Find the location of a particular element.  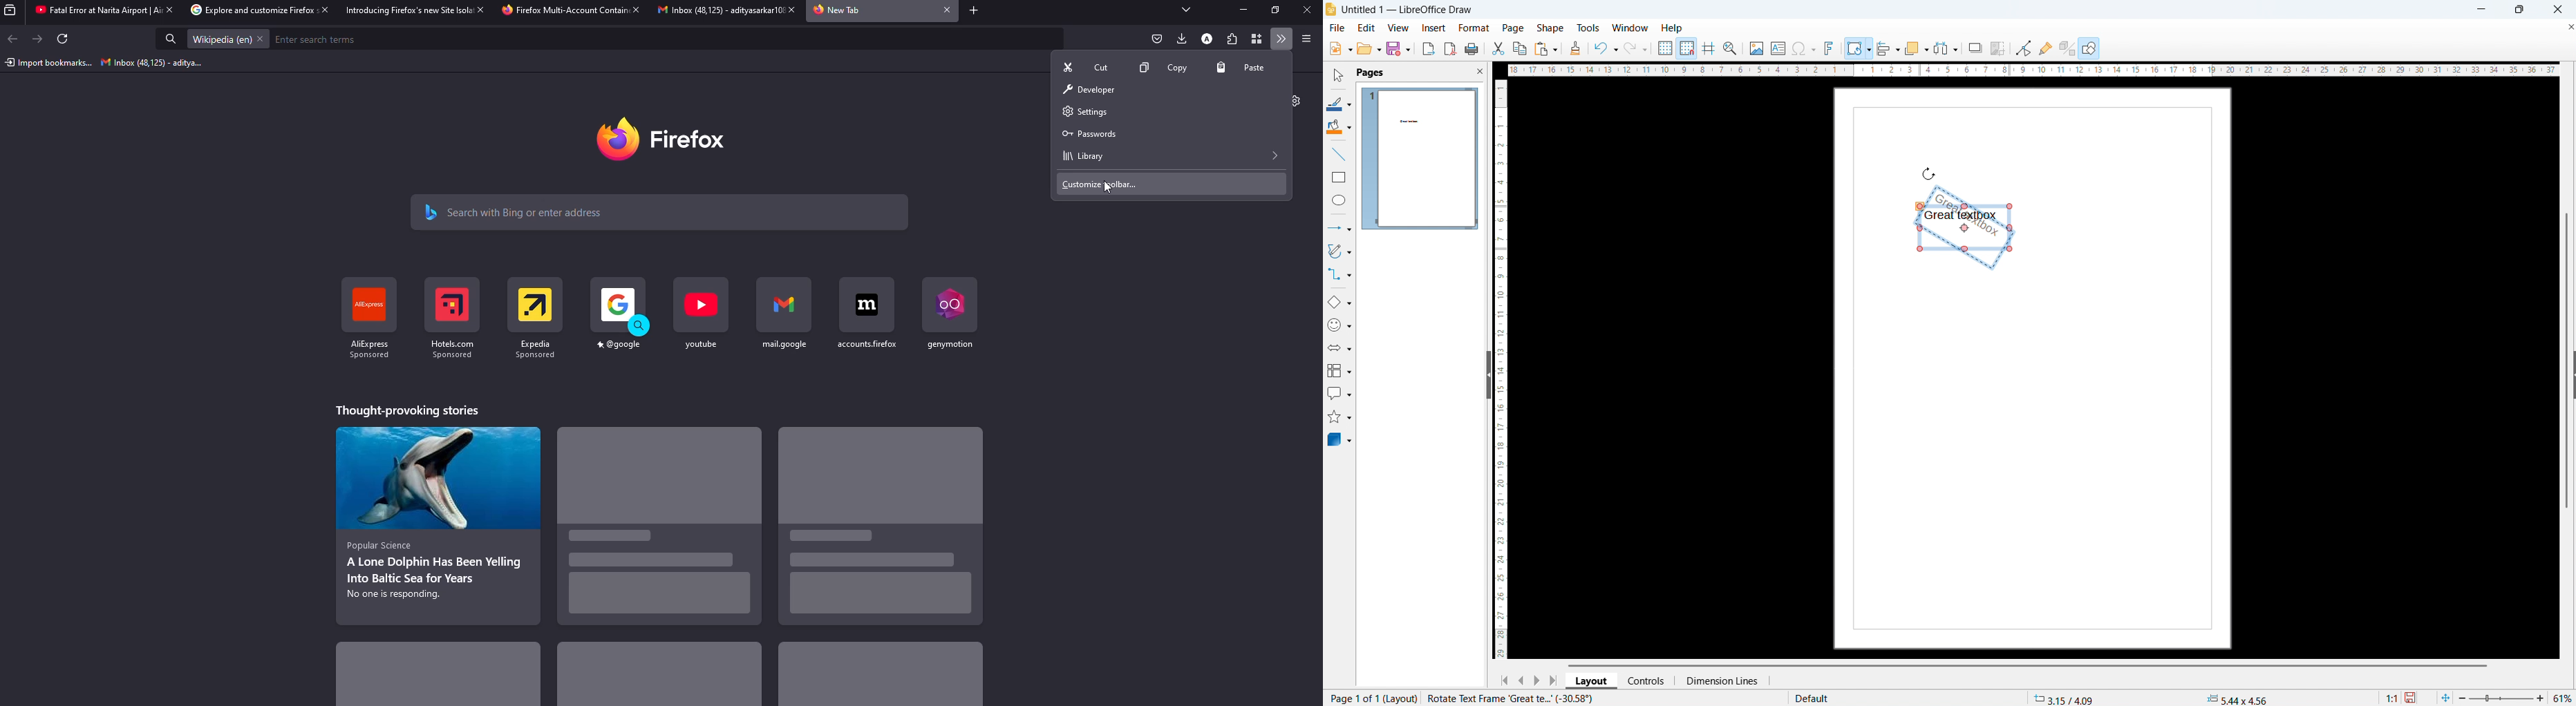

profile is located at coordinates (1206, 37).